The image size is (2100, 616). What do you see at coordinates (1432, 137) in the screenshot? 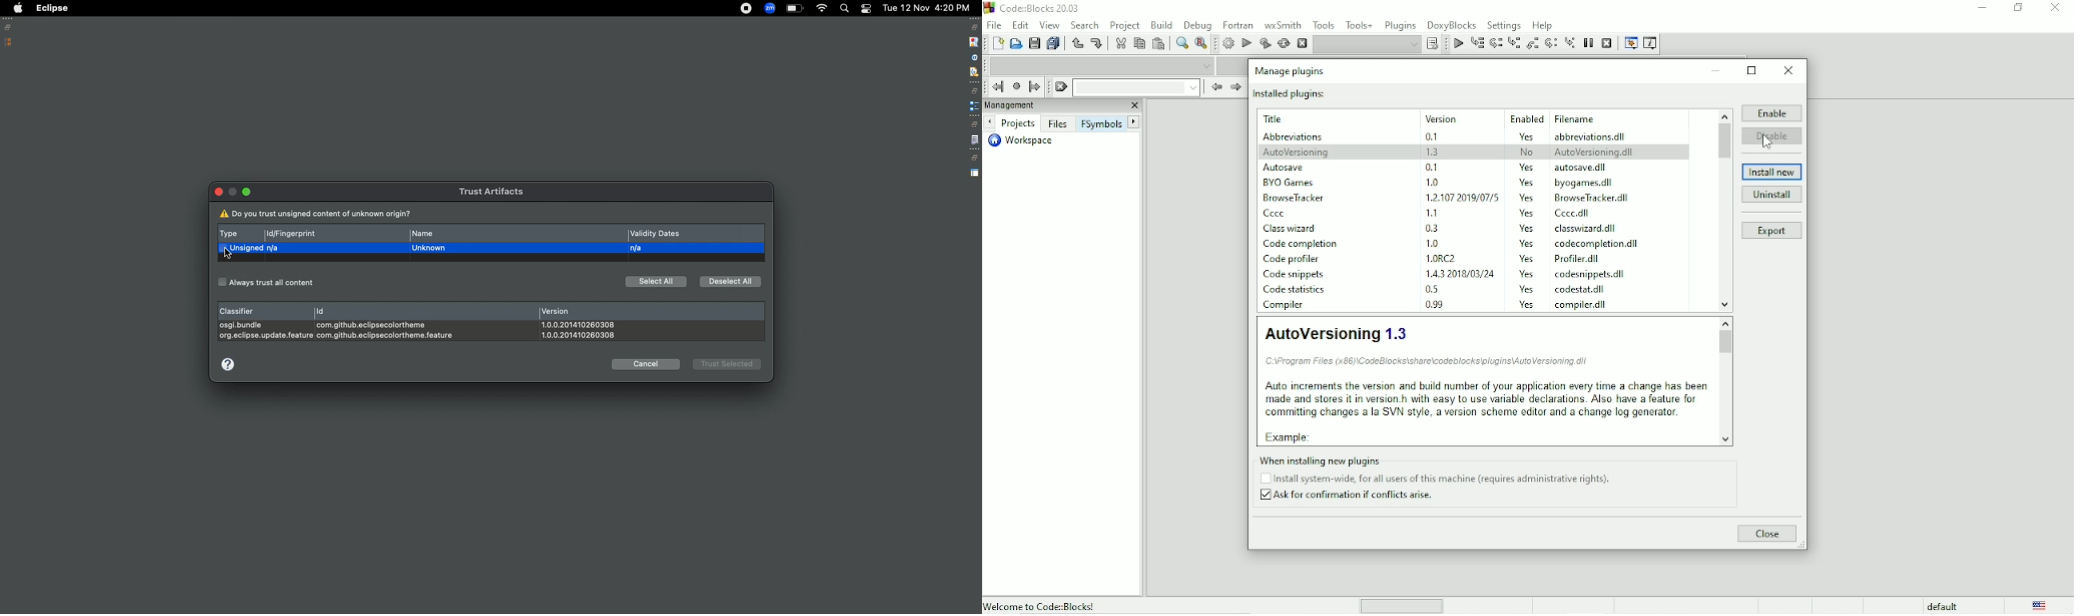
I see `0.1` at bounding box center [1432, 137].